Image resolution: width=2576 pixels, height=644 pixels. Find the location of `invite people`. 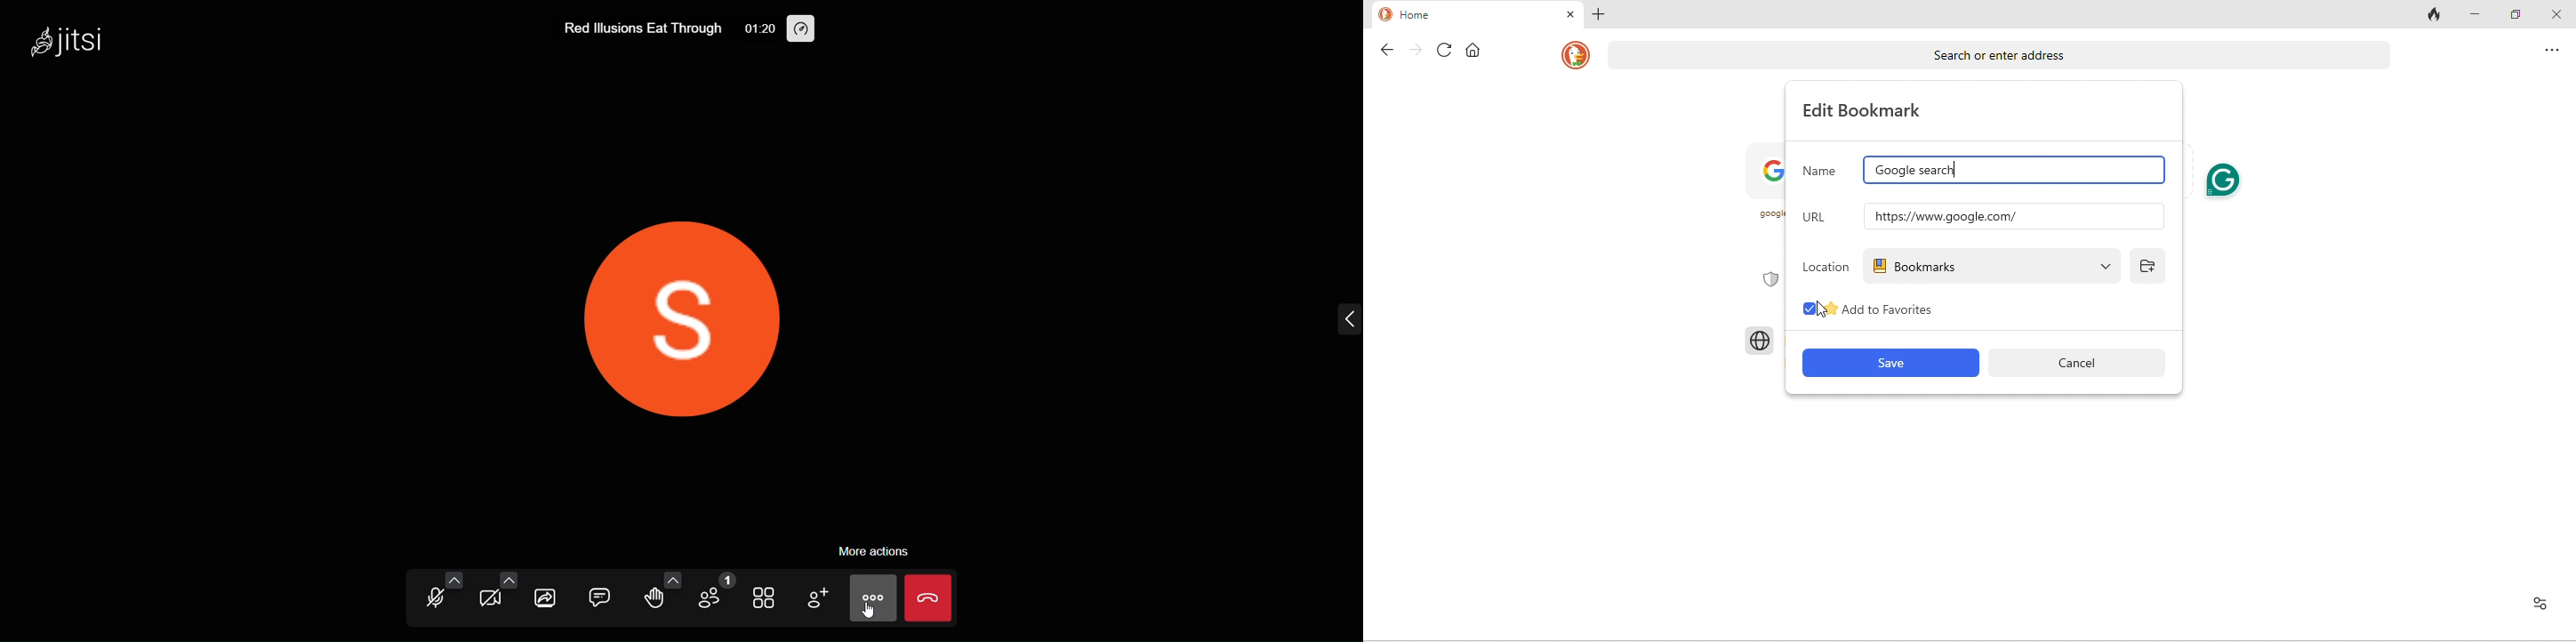

invite people is located at coordinates (821, 599).